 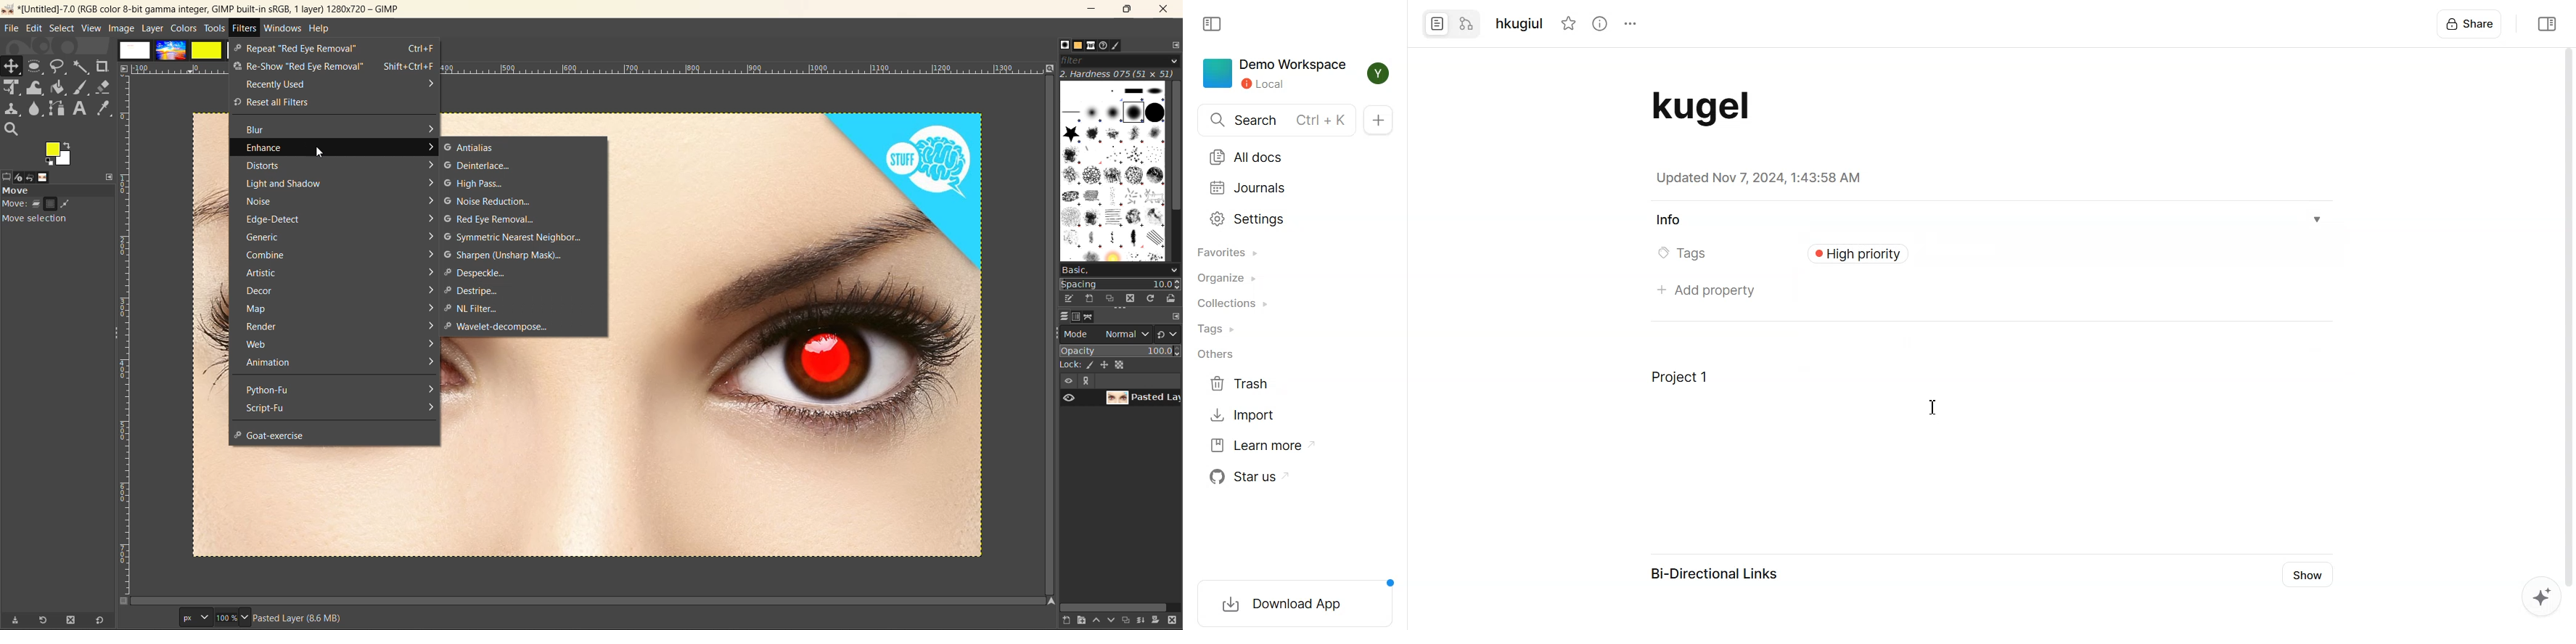 What do you see at coordinates (1077, 621) in the screenshot?
I see `create a new layer group` at bounding box center [1077, 621].